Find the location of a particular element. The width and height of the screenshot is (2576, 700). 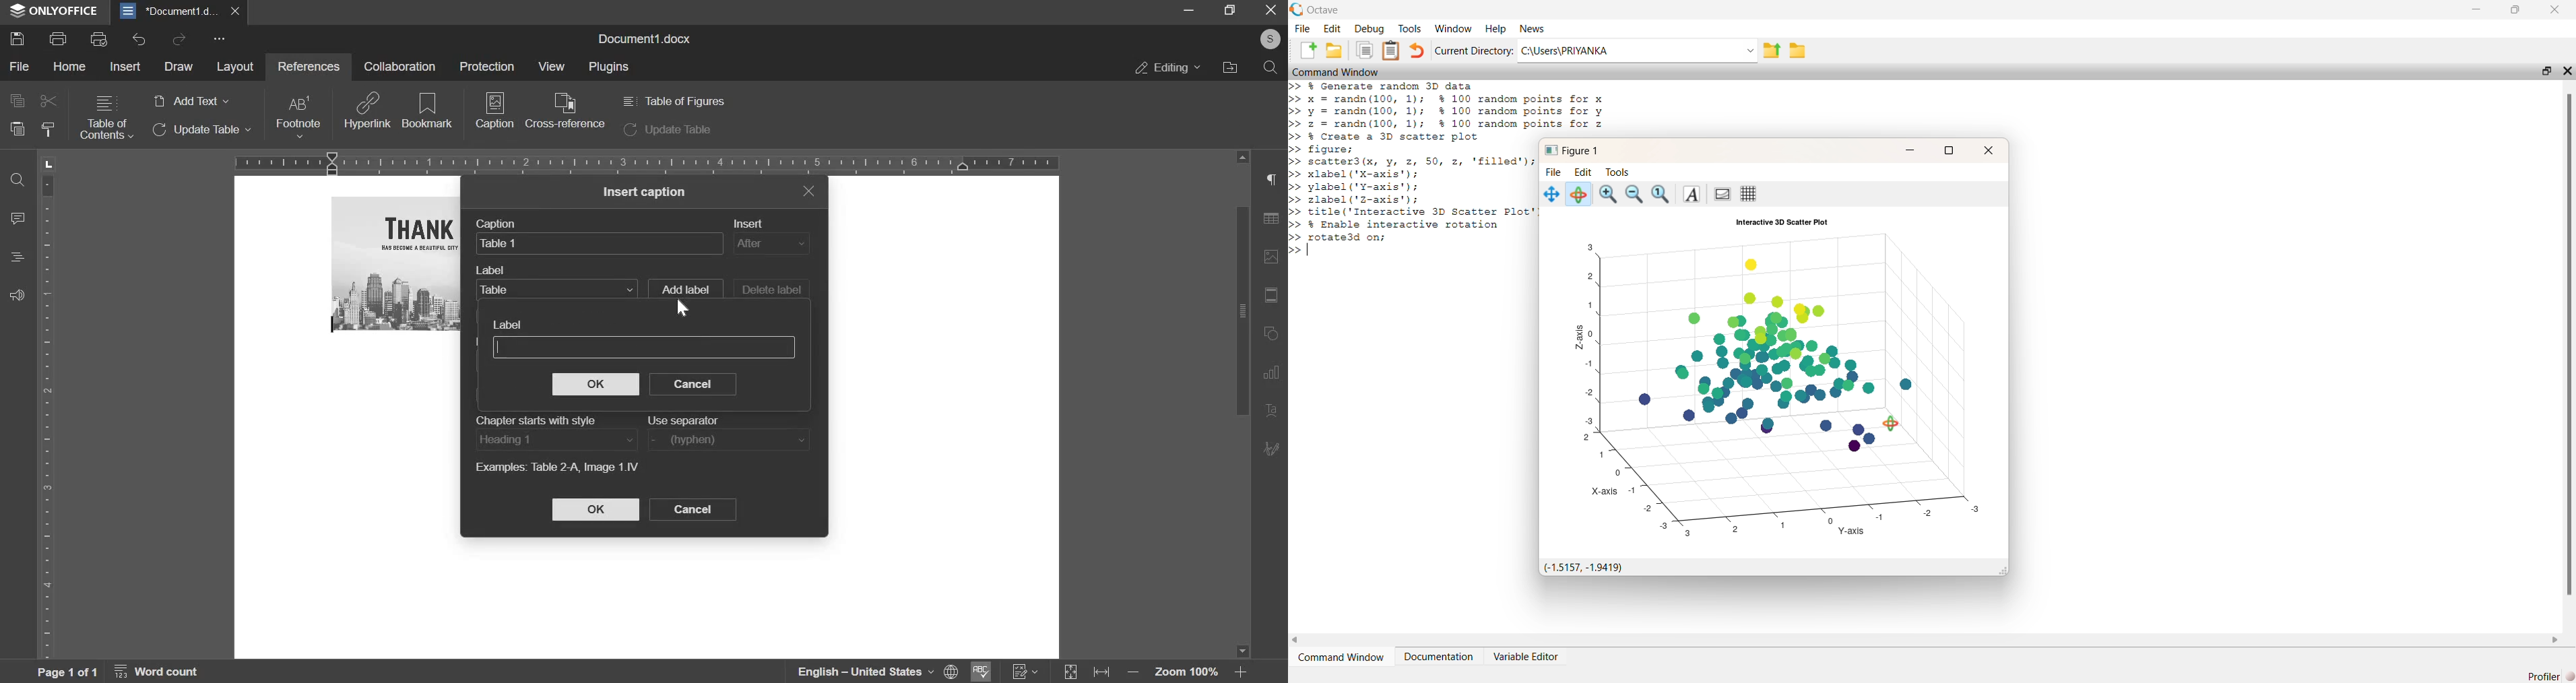

Use separator is located at coordinates (684, 420).